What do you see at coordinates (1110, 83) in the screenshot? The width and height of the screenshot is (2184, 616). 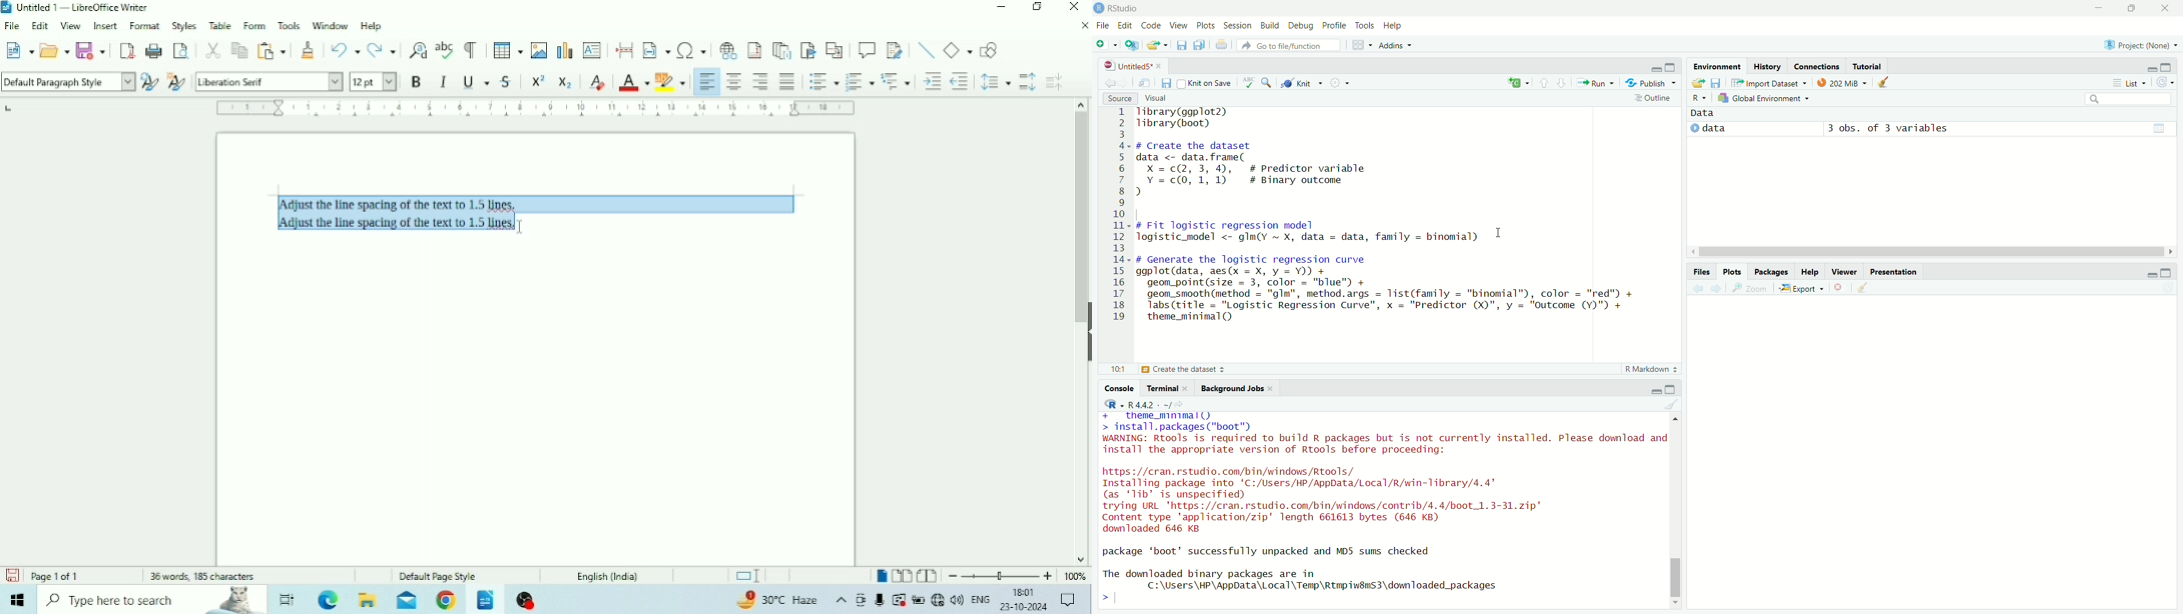 I see `Go back to previous source location` at bounding box center [1110, 83].